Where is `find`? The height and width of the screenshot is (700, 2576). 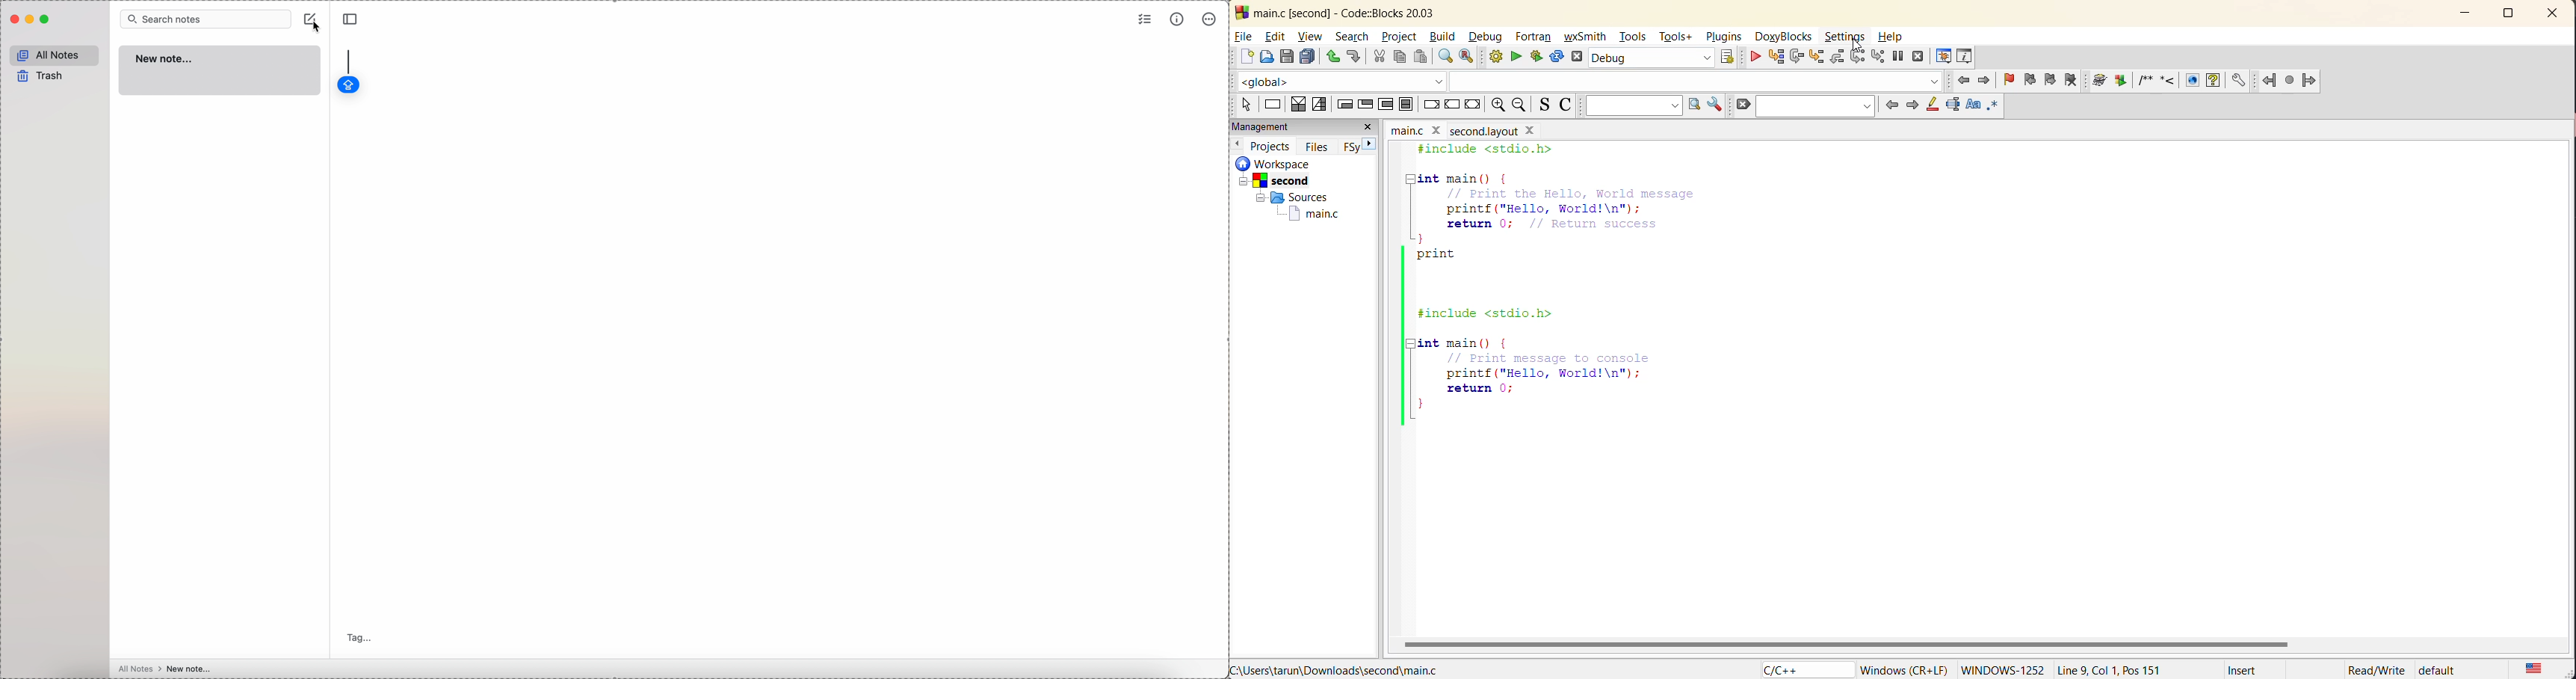
find is located at coordinates (1443, 58).